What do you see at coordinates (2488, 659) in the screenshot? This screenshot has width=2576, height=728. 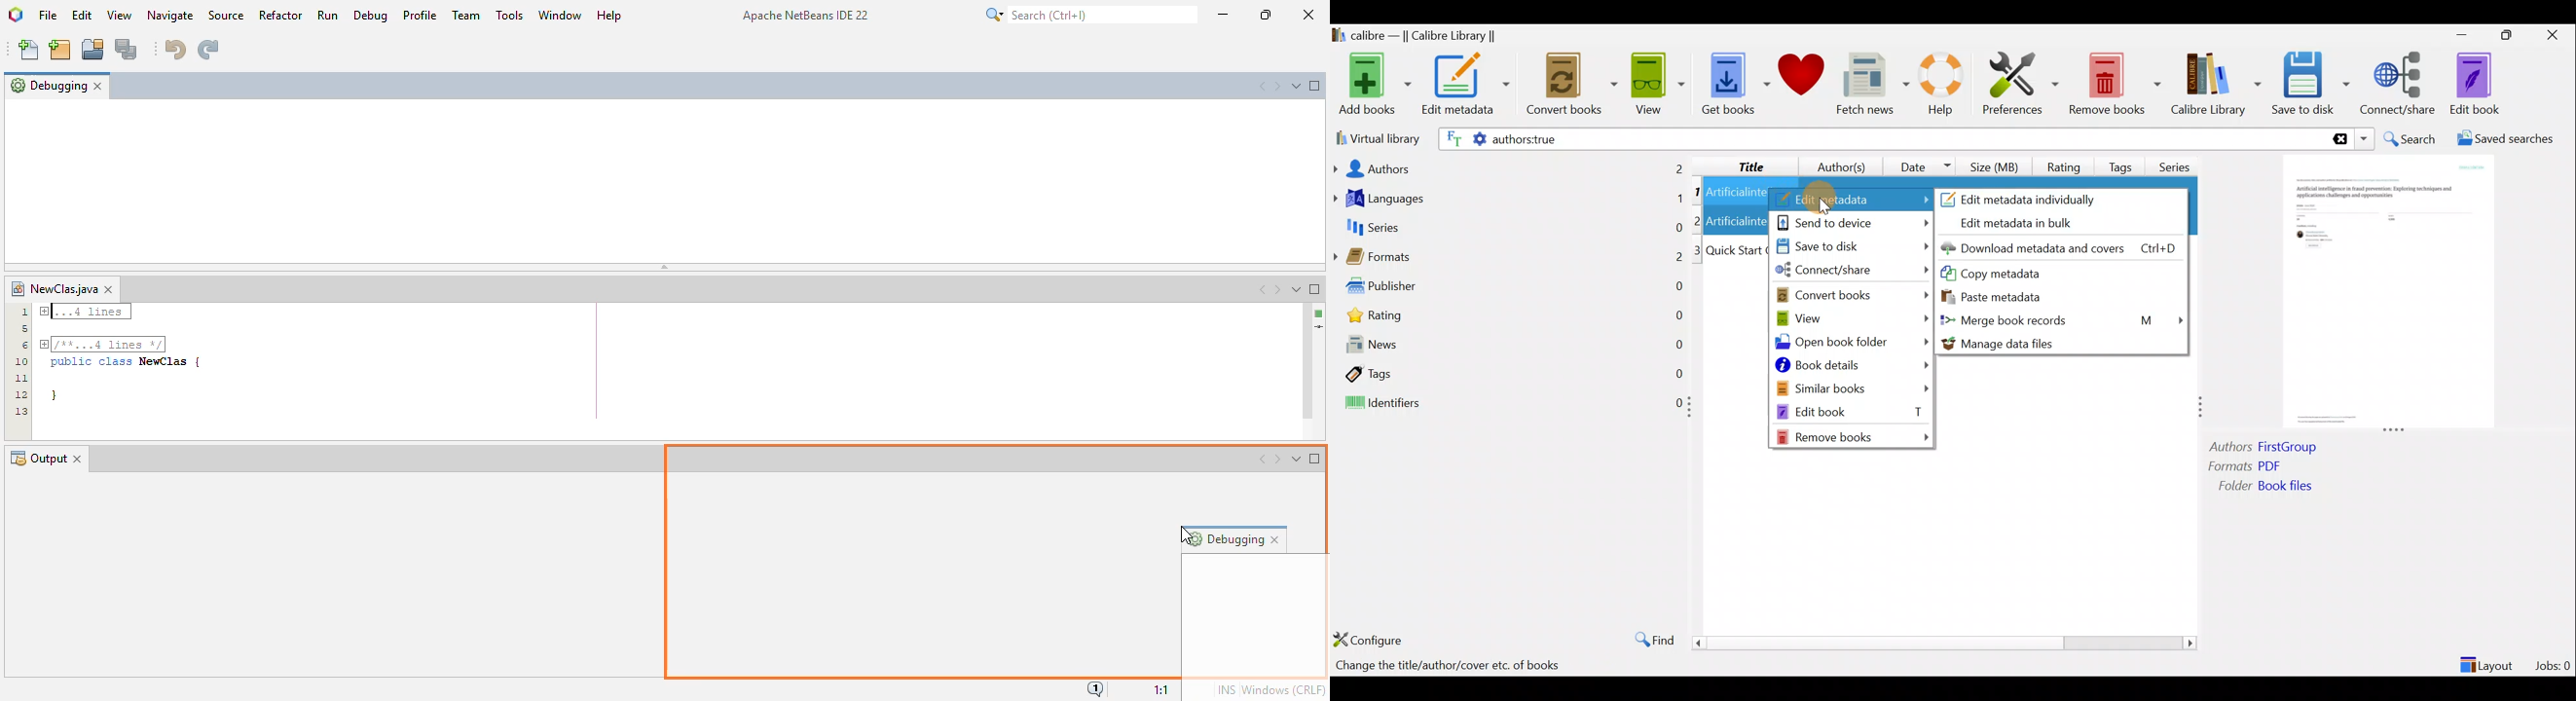 I see `Layout` at bounding box center [2488, 659].